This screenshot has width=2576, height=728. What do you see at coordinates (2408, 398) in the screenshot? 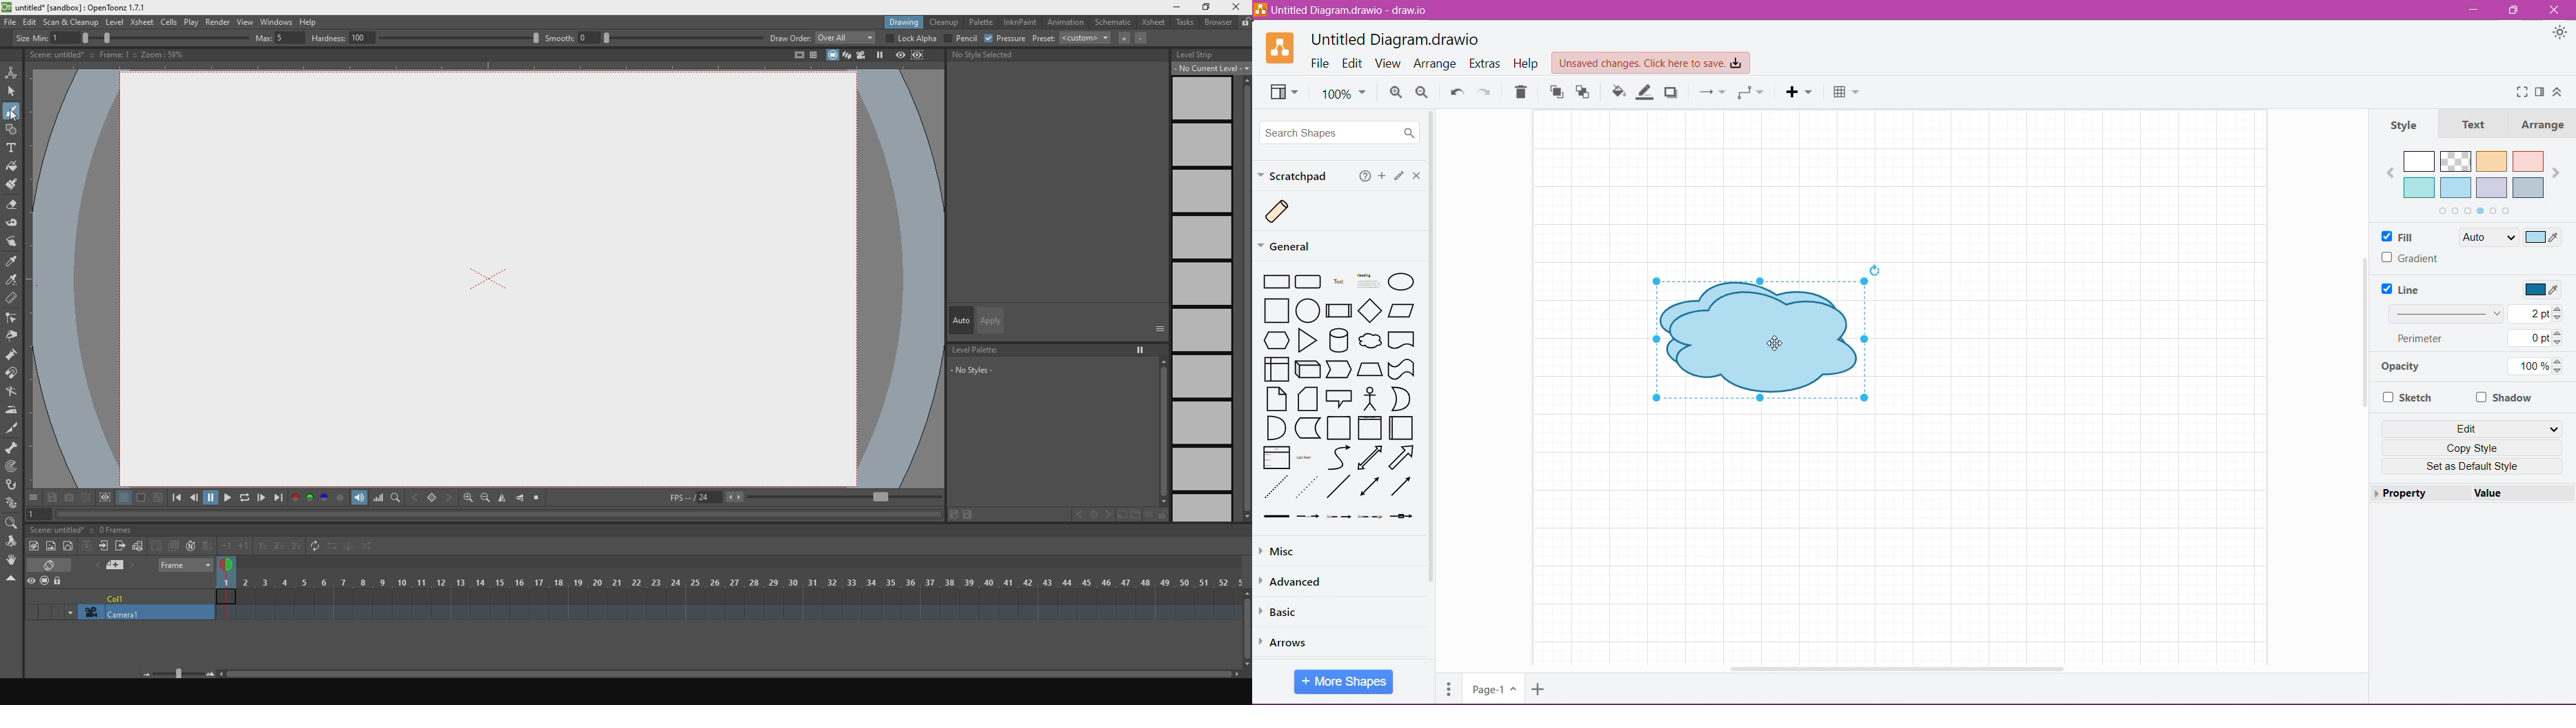
I see `Sketch` at bounding box center [2408, 398].